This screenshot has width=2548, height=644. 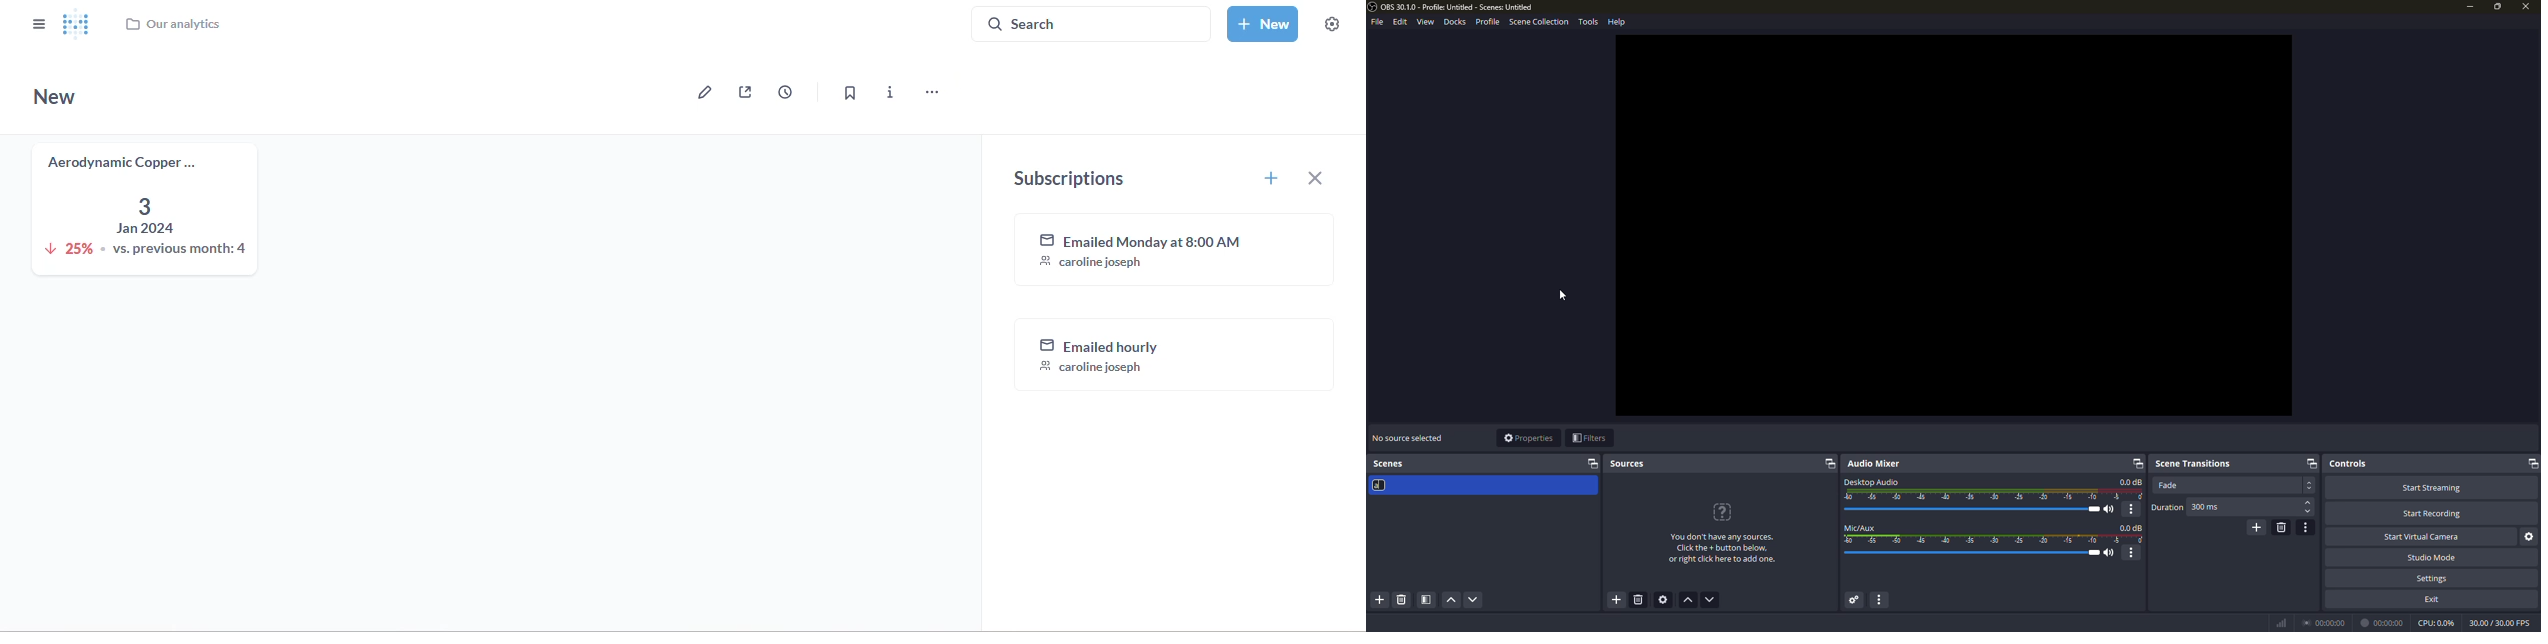 I want to click on open scene filters, so click(x=1427, y=600).